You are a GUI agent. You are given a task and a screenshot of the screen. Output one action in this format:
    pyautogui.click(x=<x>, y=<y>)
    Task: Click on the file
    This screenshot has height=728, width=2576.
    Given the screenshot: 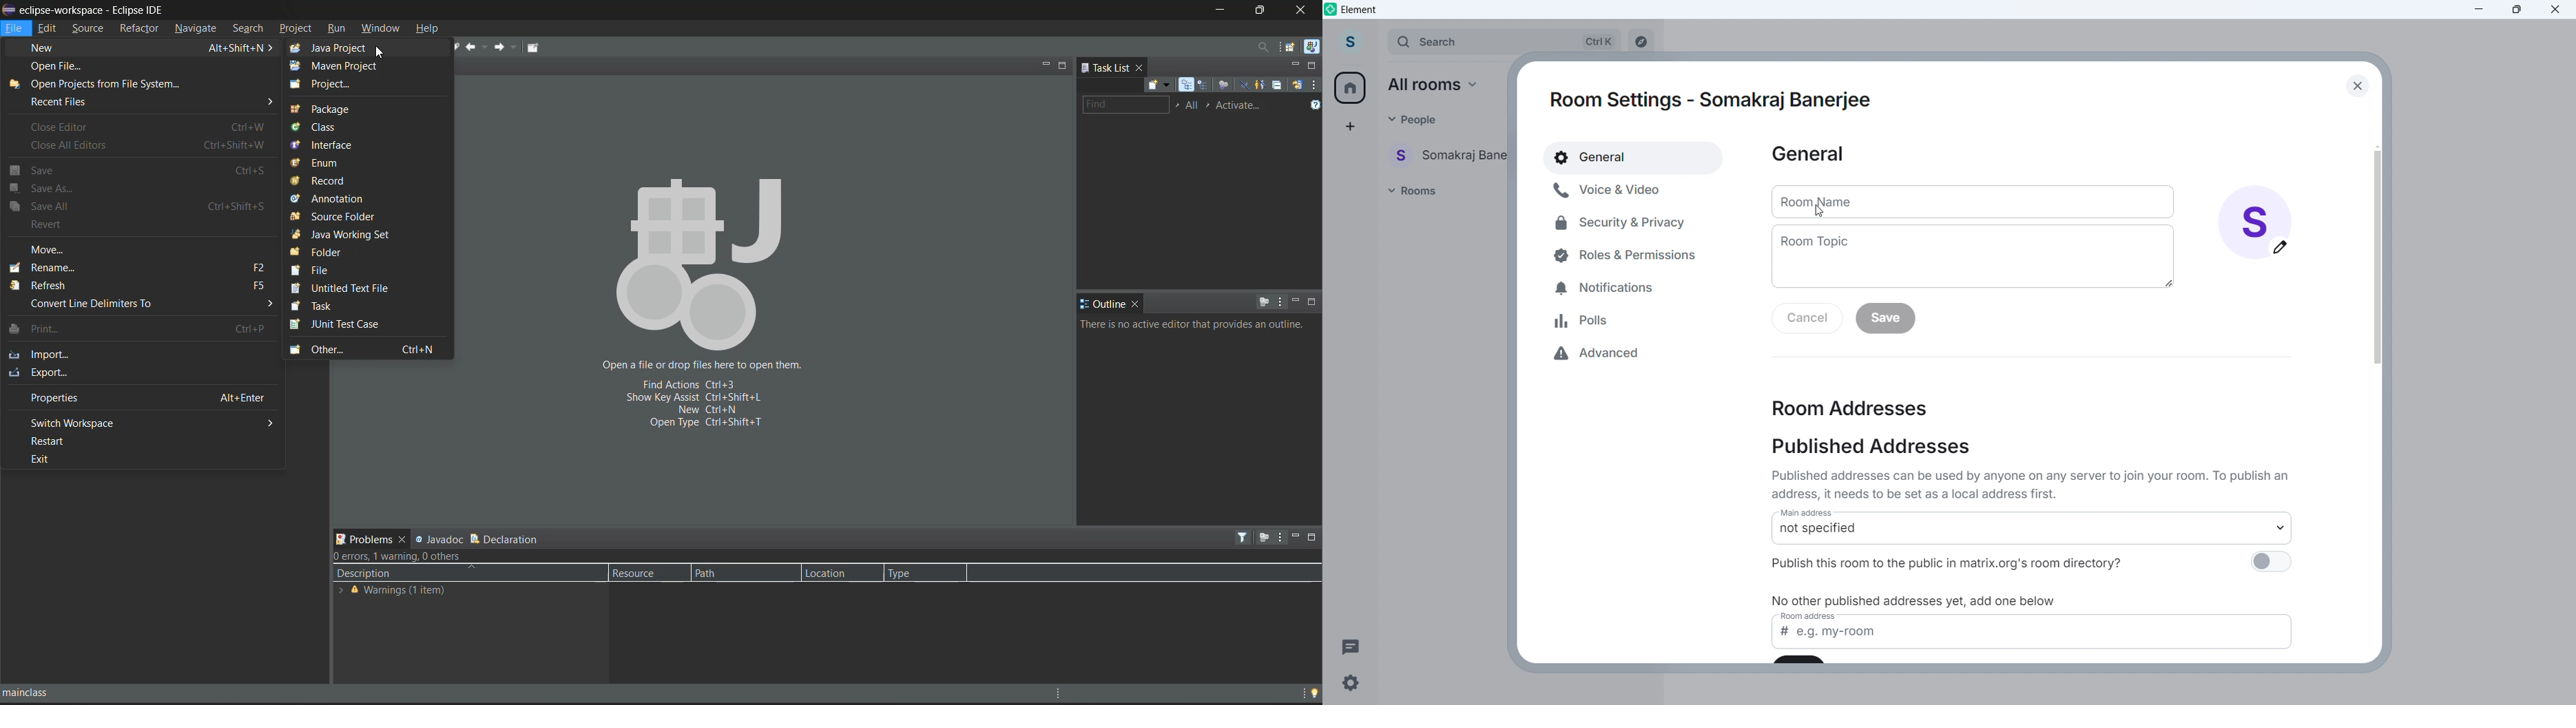 What is the action you would take?
    pyautogui.click(x=320, y=271)
    